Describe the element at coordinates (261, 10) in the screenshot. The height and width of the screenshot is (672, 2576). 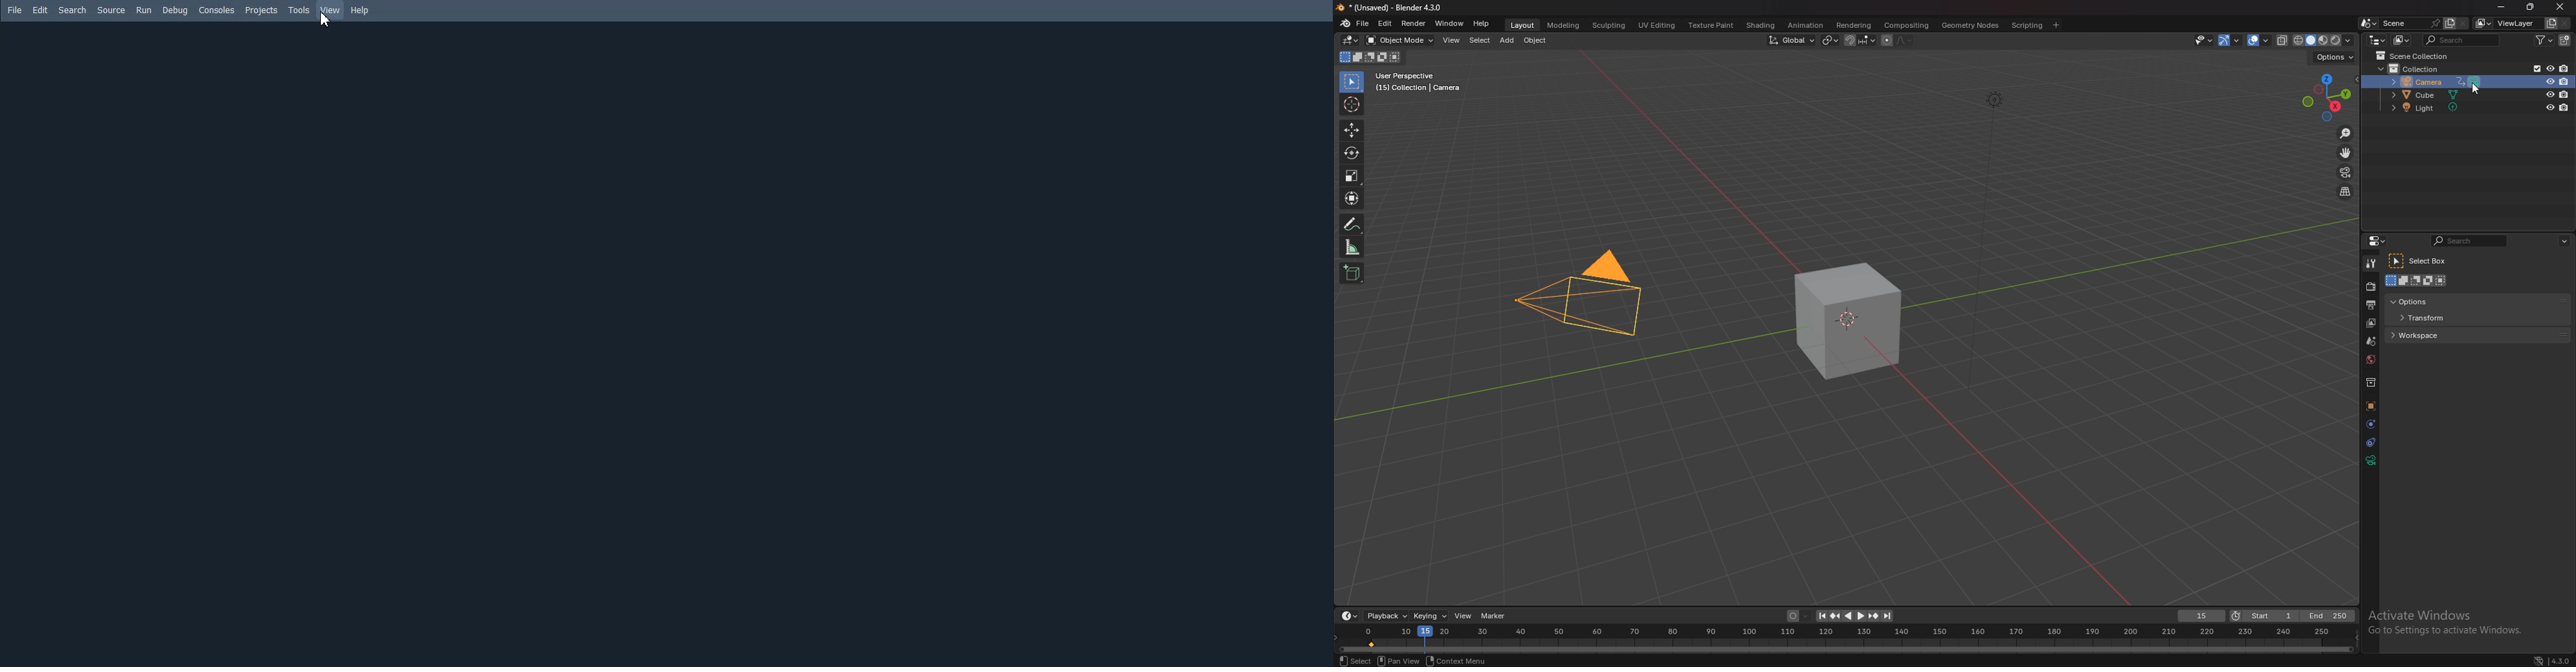
I see `Projects` at that location.